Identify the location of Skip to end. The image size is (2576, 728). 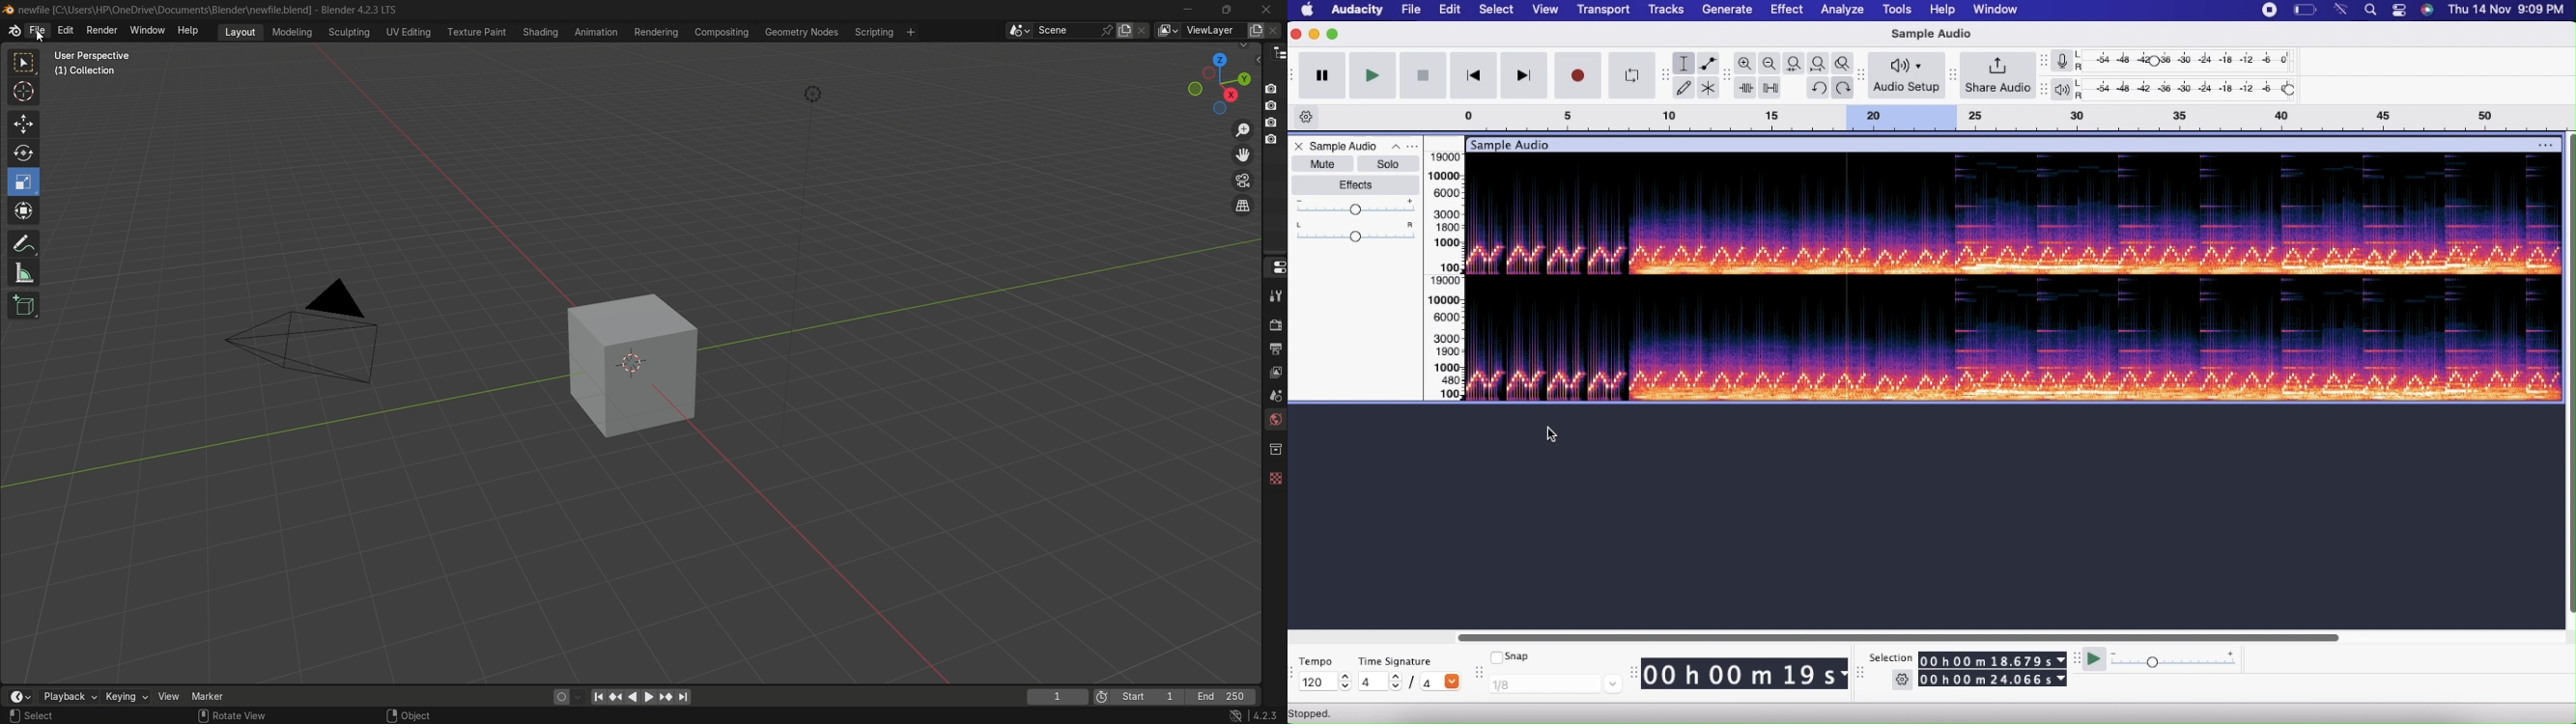
(1523, 75).